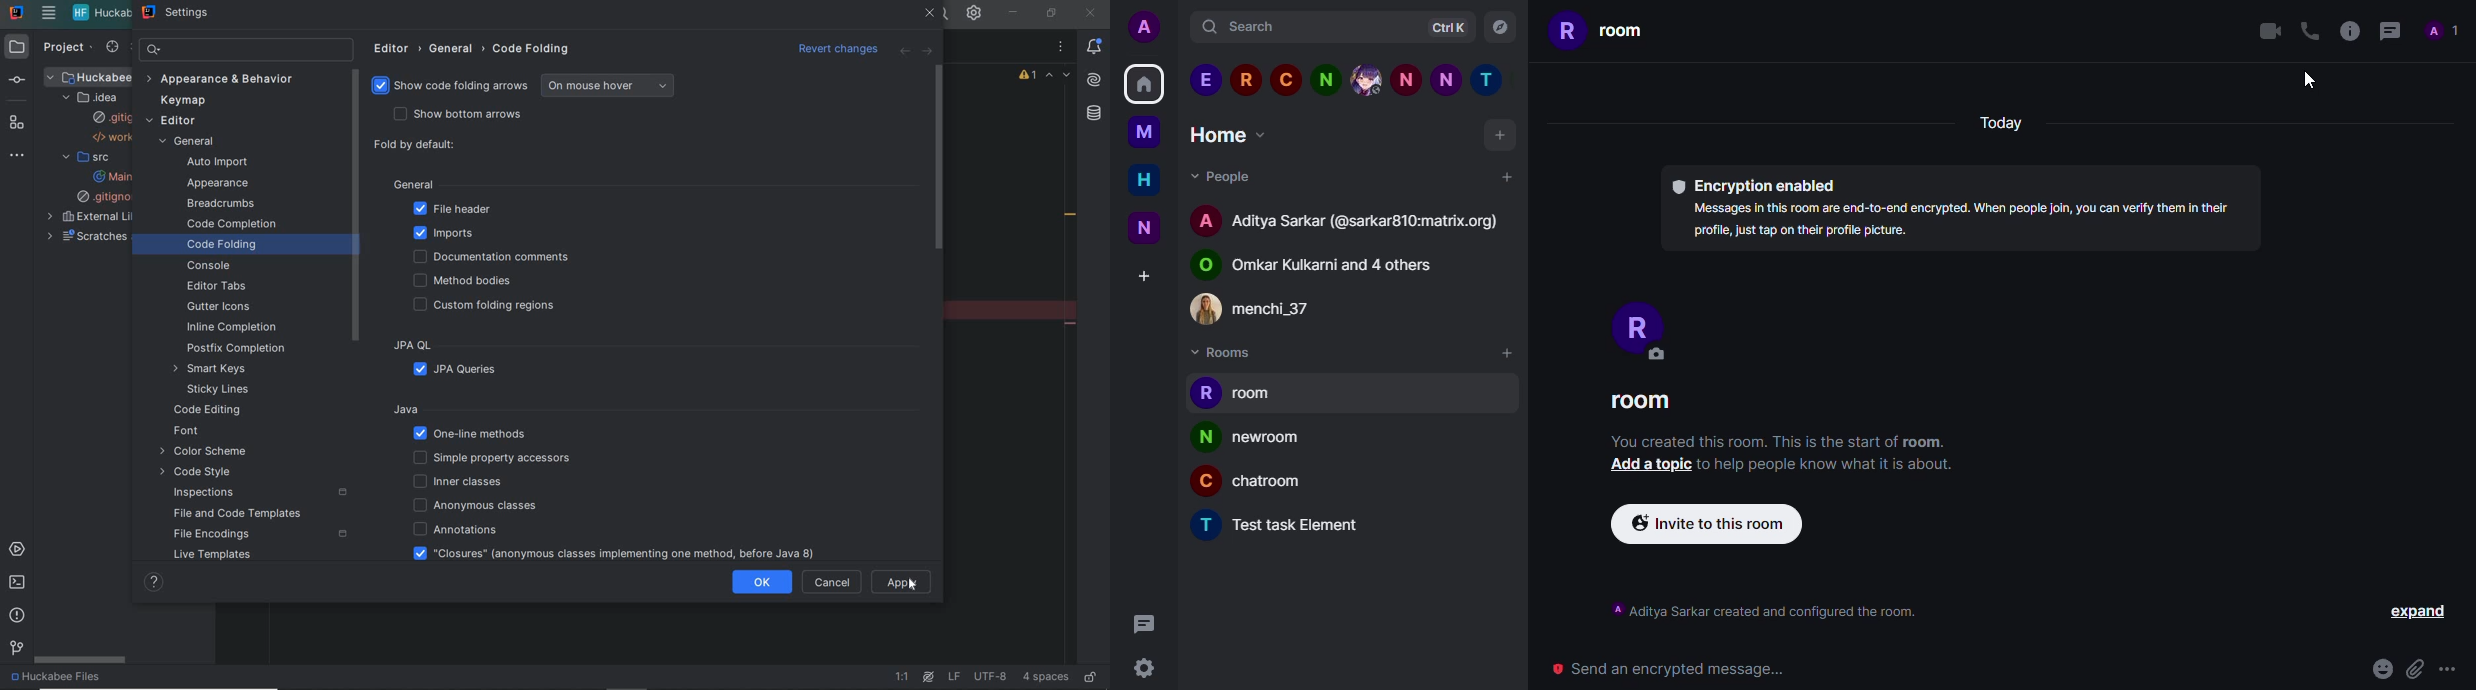 This screenshot has width=2492, height=700. I want to click on more, so click(2455, 668).